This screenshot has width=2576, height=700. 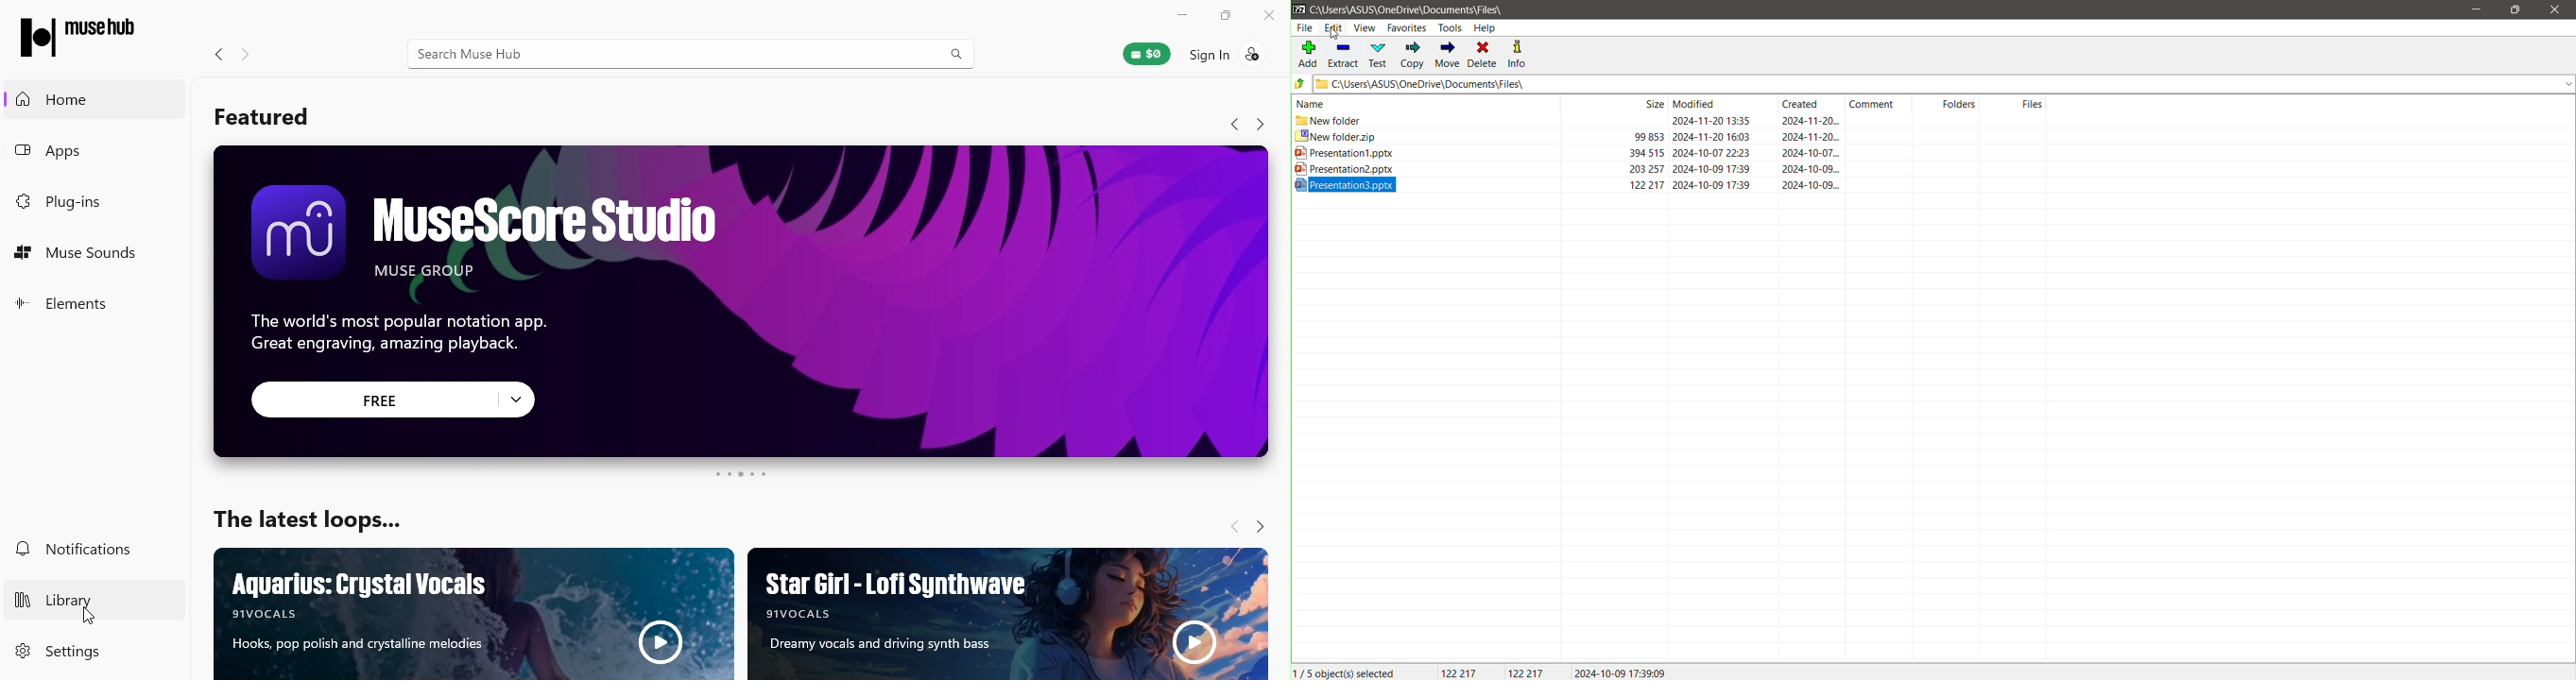 What do you see at coordinates (1142, 52) in the screenshot?
I see `Muse wallet` at bounding box center [1142, 52].